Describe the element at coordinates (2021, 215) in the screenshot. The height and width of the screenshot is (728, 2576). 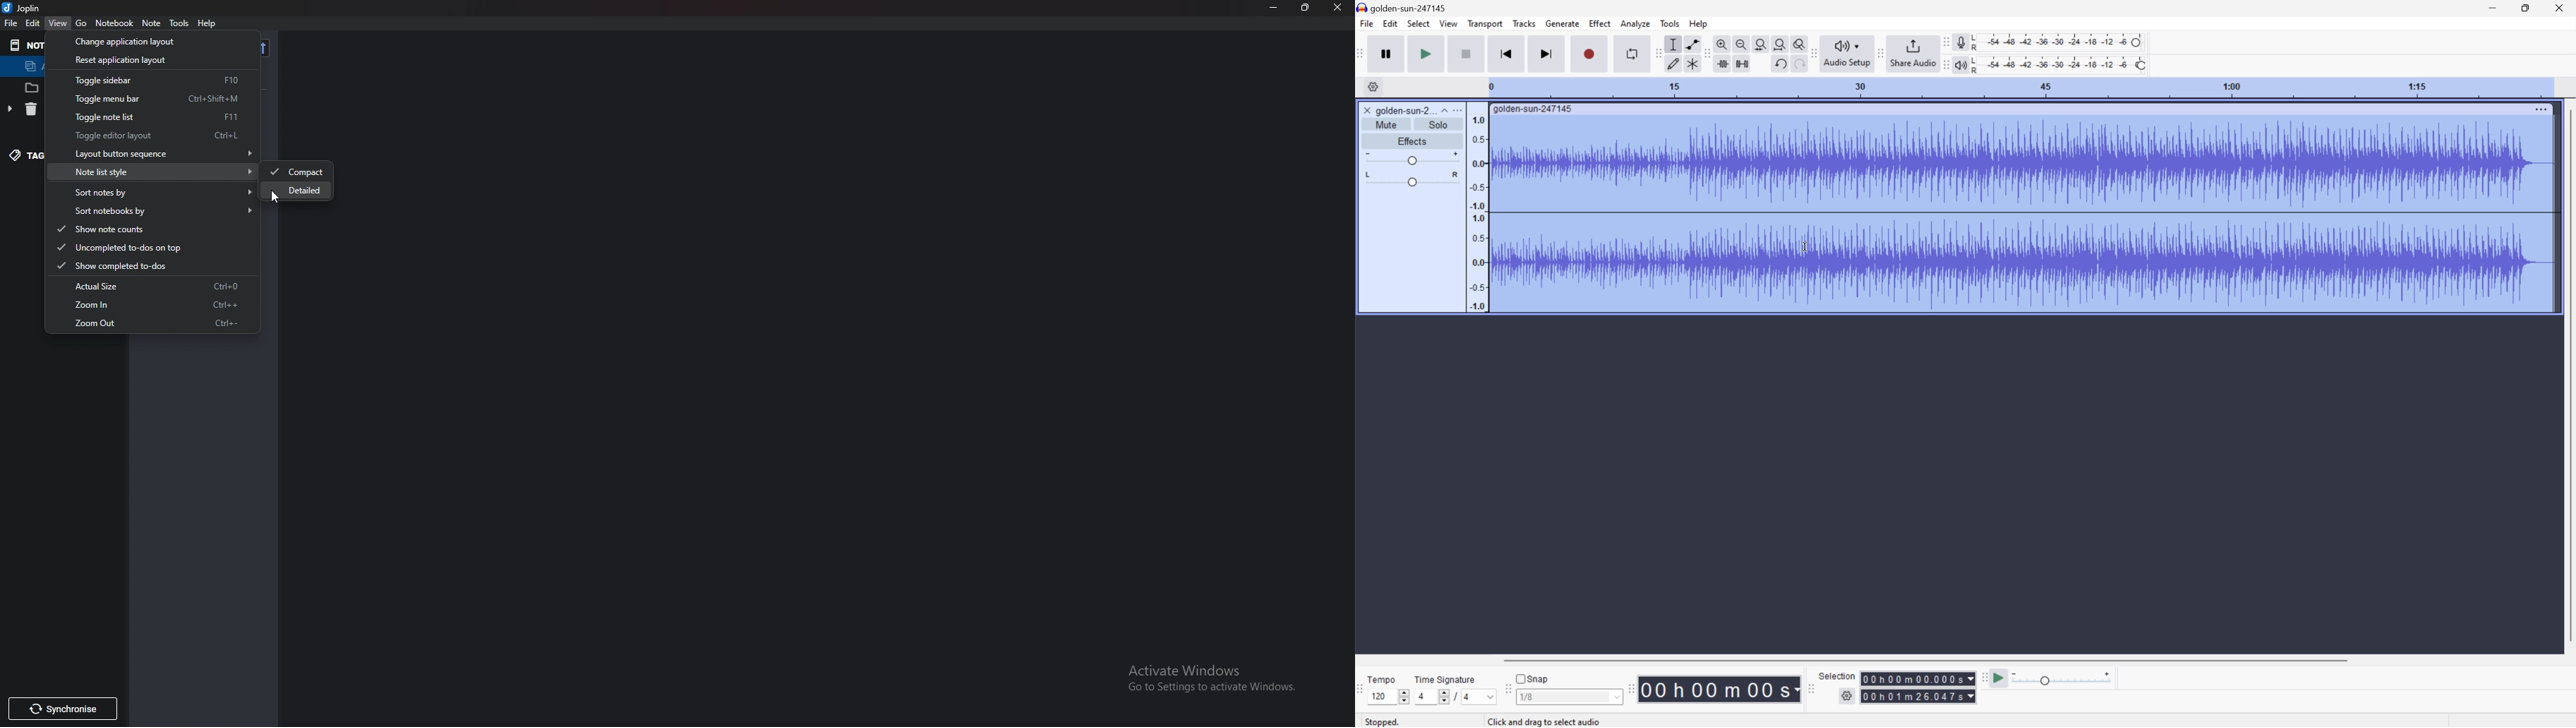
I see `Audio` at that location.